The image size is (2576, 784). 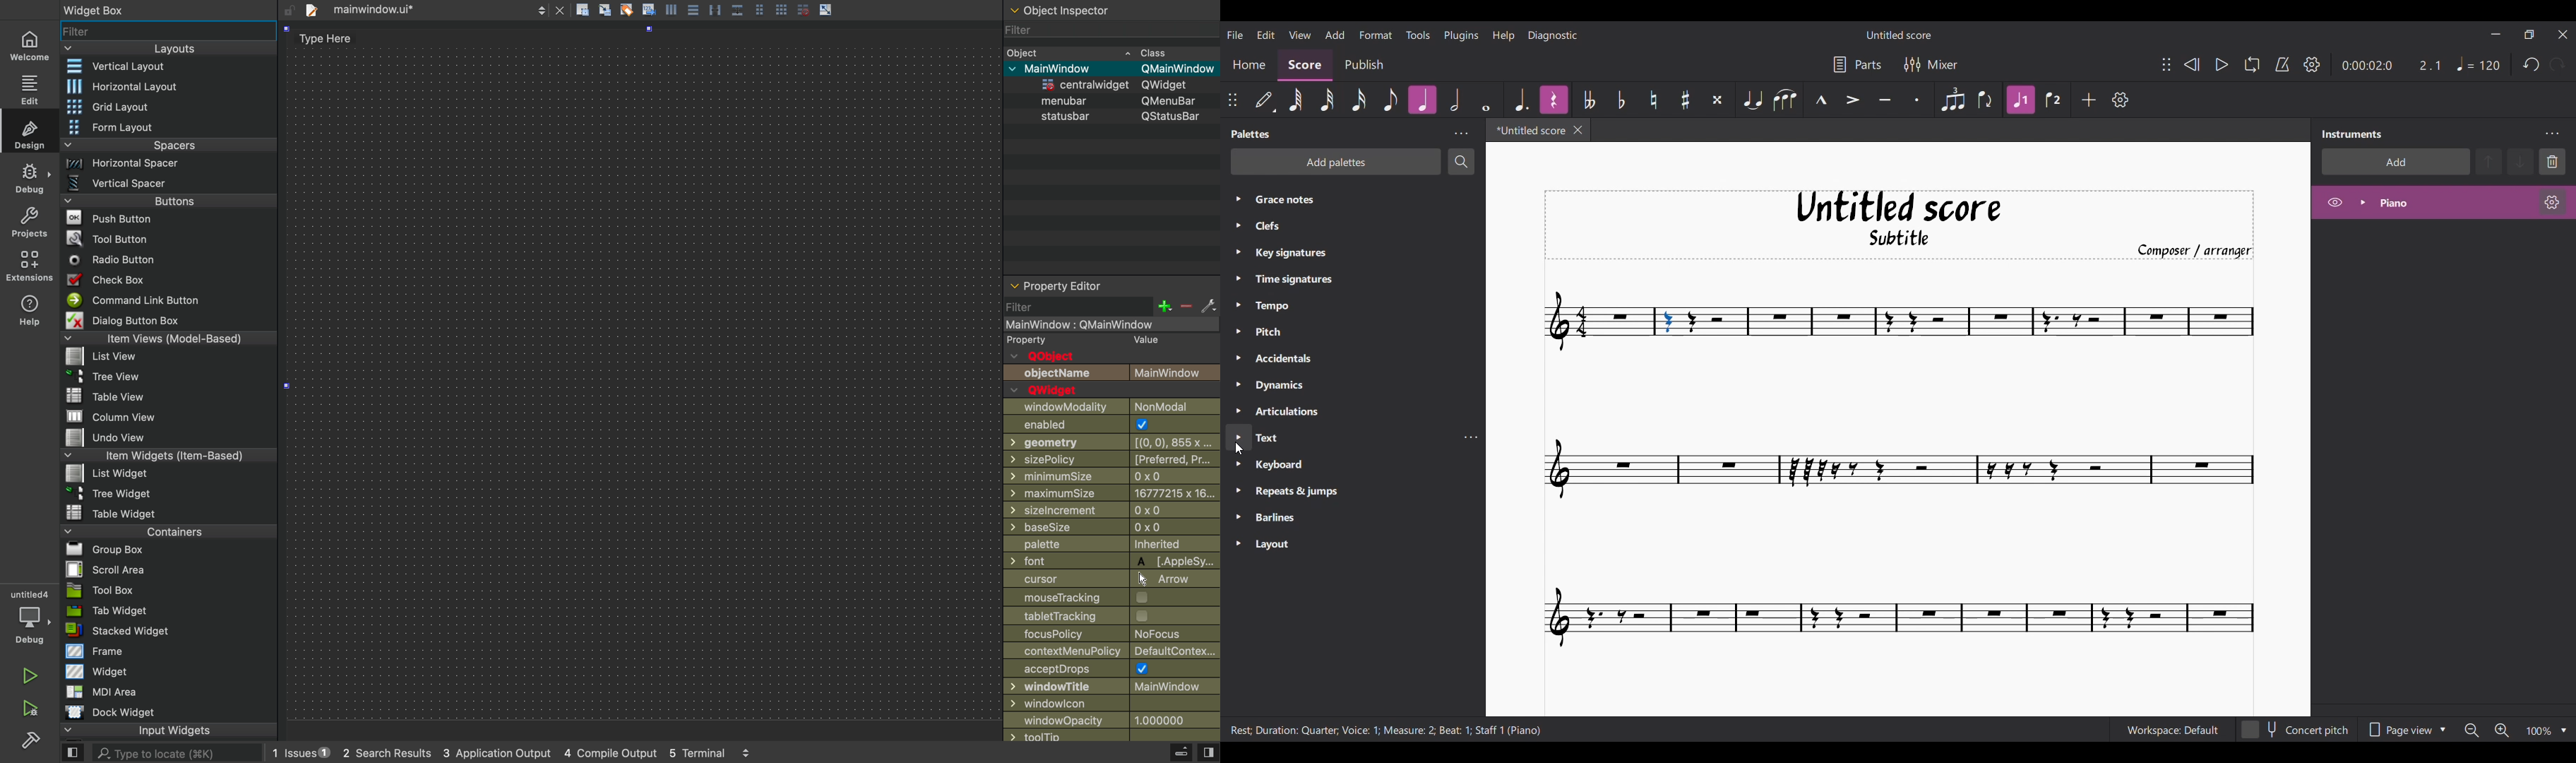 What do you see at coordinates (167, 376) in the screenshot?
I see `tree view` at bounding box center [167, 376].